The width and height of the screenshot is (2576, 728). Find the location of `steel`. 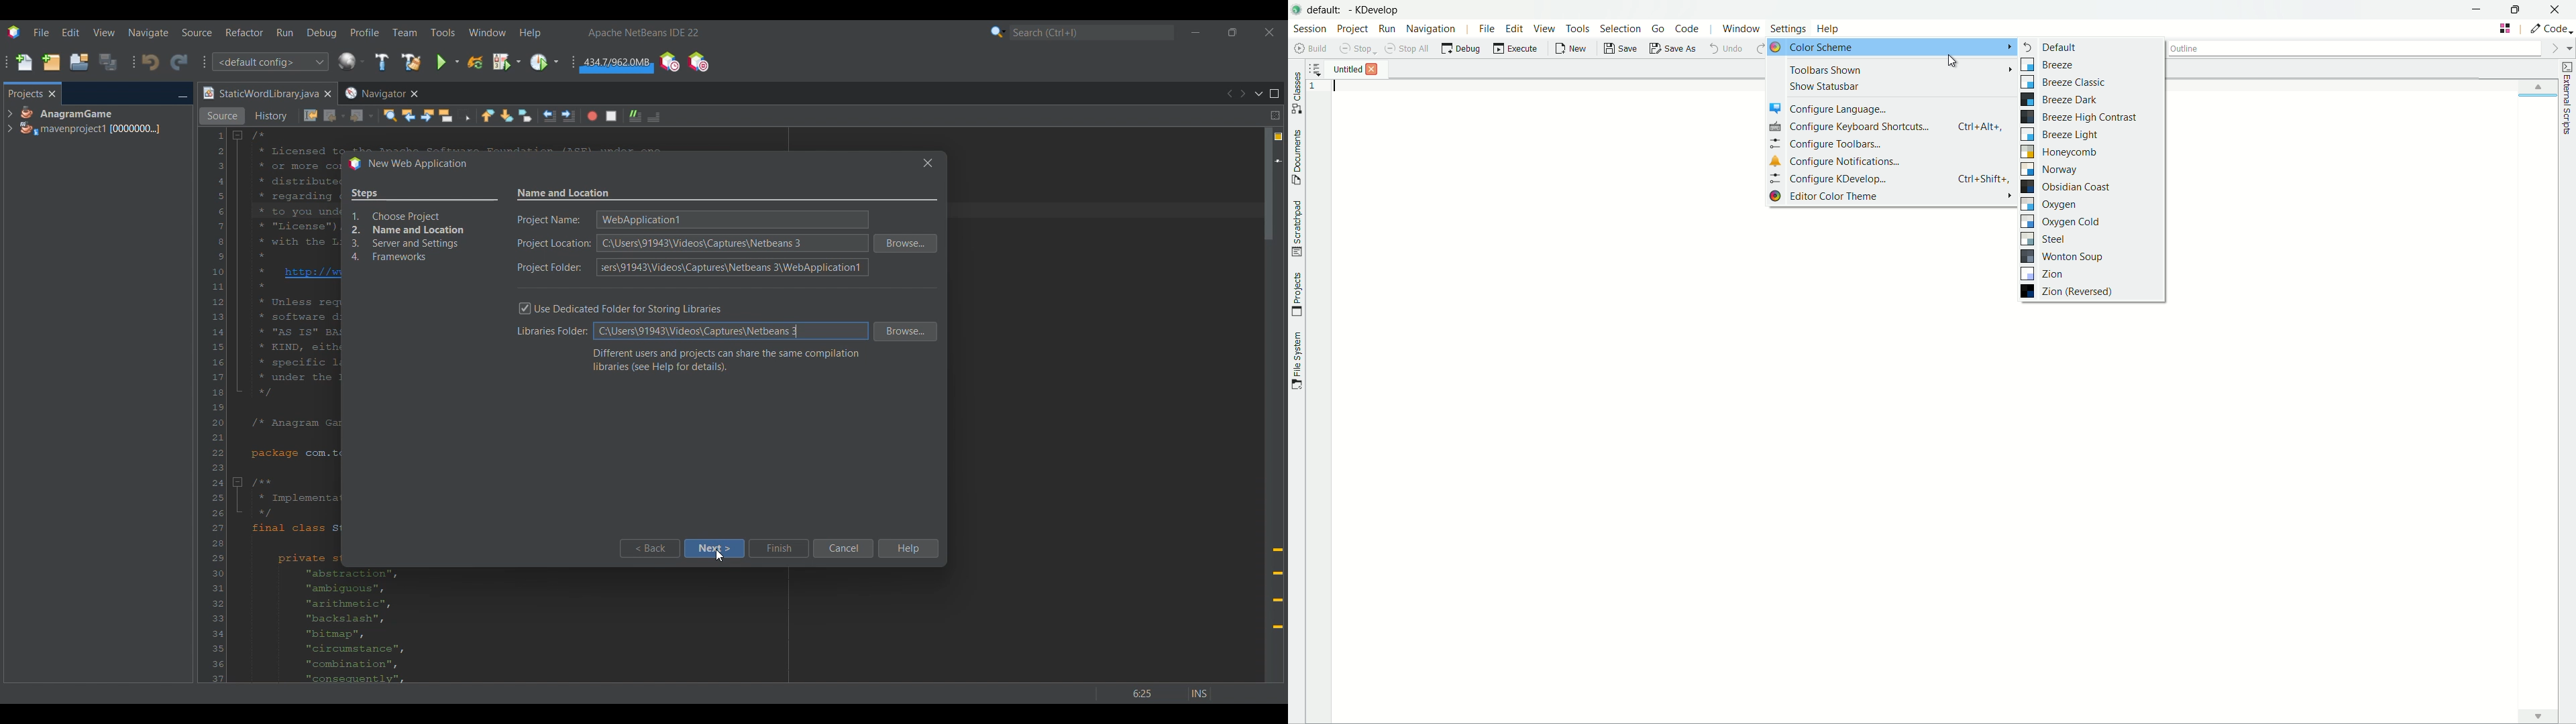

steel is located at coordinates (2046, 239).